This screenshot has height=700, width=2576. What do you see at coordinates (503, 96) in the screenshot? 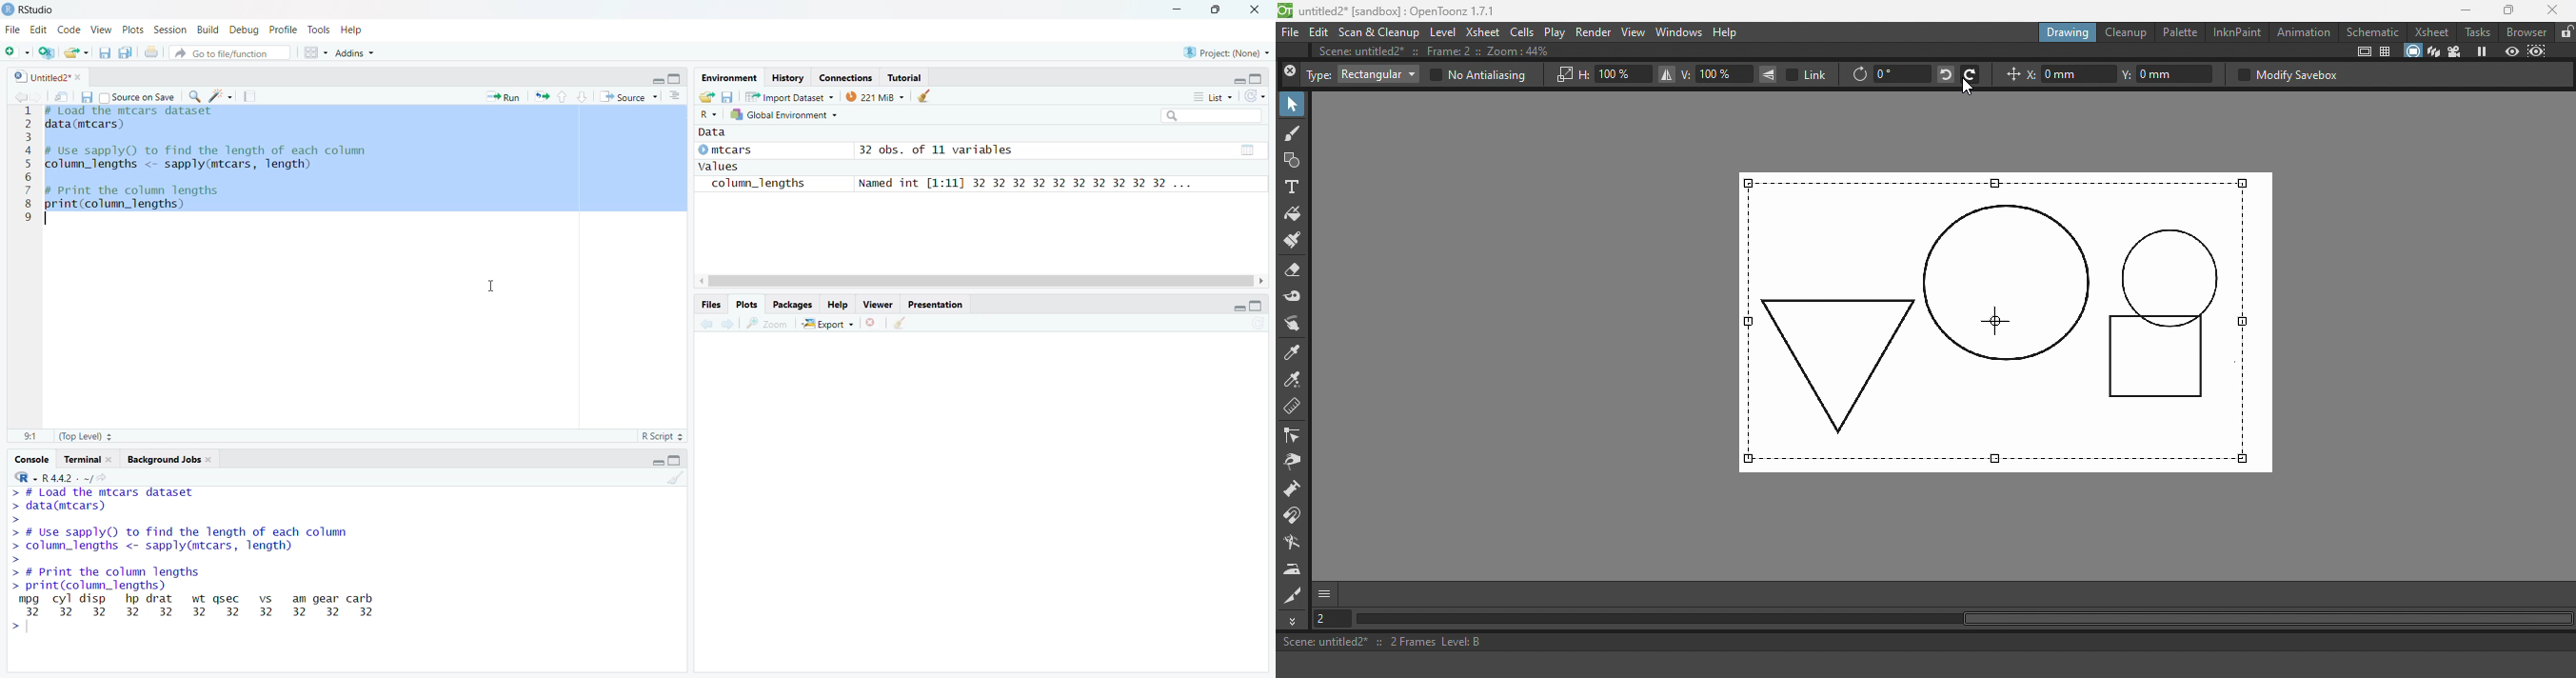
I see `Run current line or section` at bounding box center [503, 96].